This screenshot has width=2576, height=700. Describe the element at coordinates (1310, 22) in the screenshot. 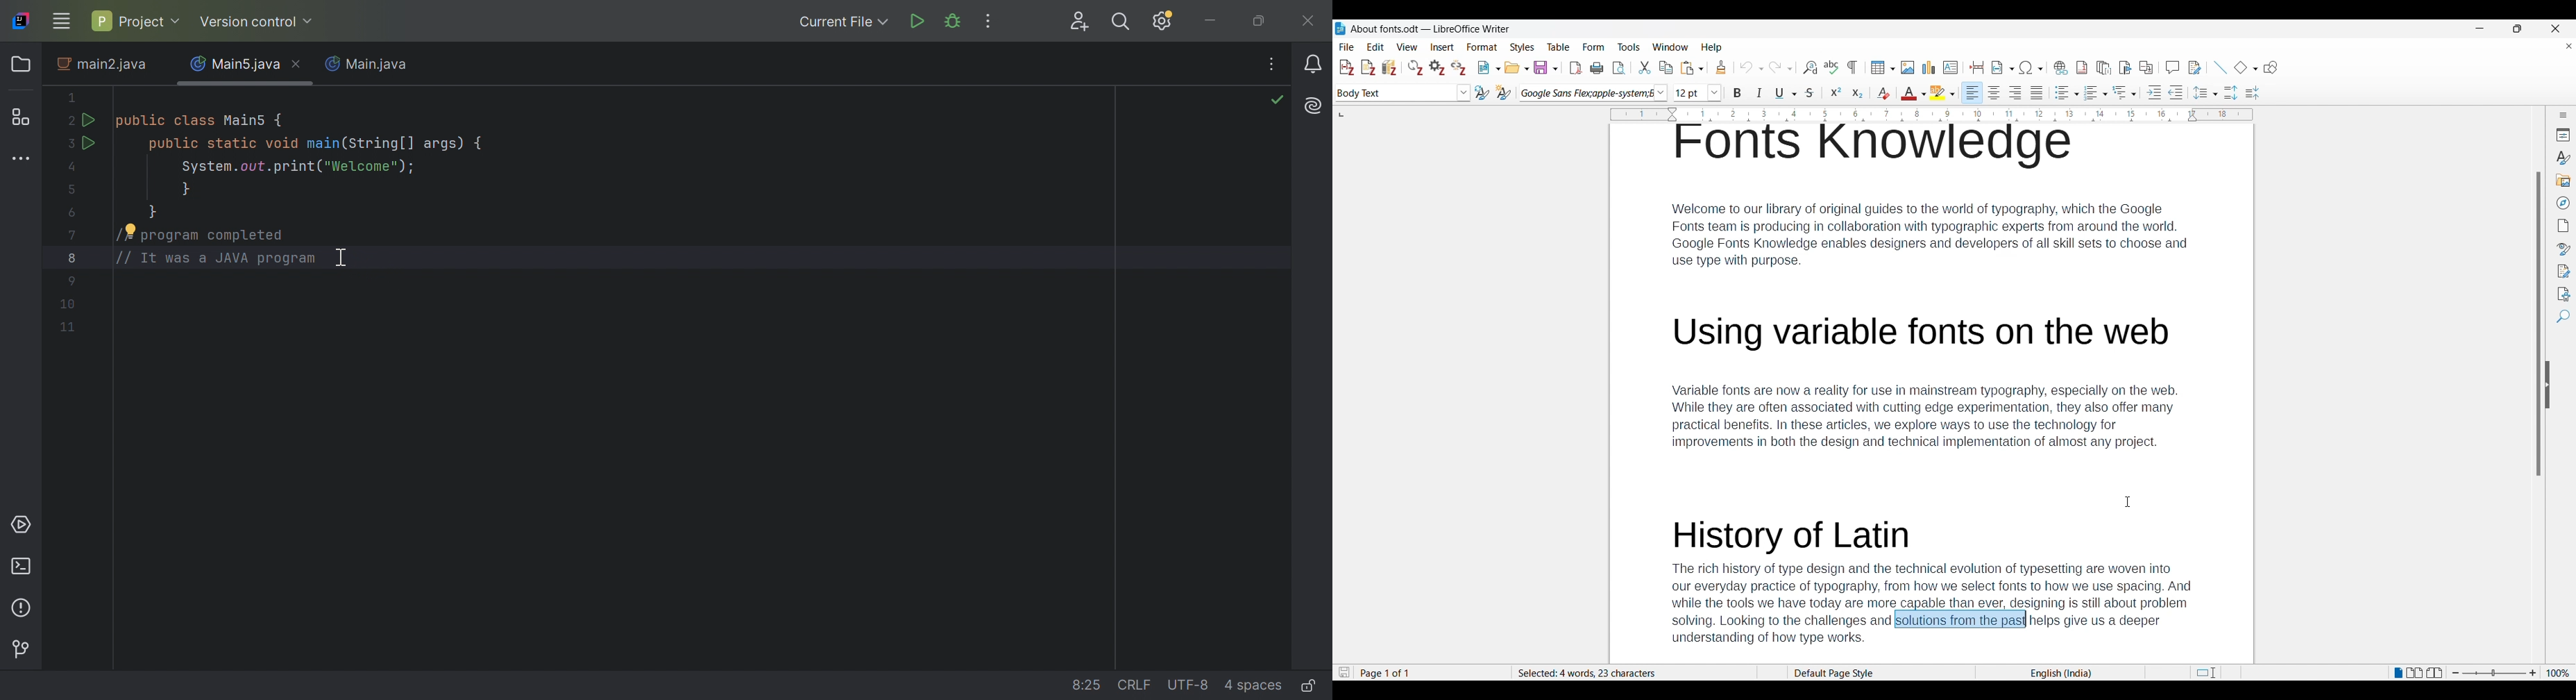

I see `Close` at that location.